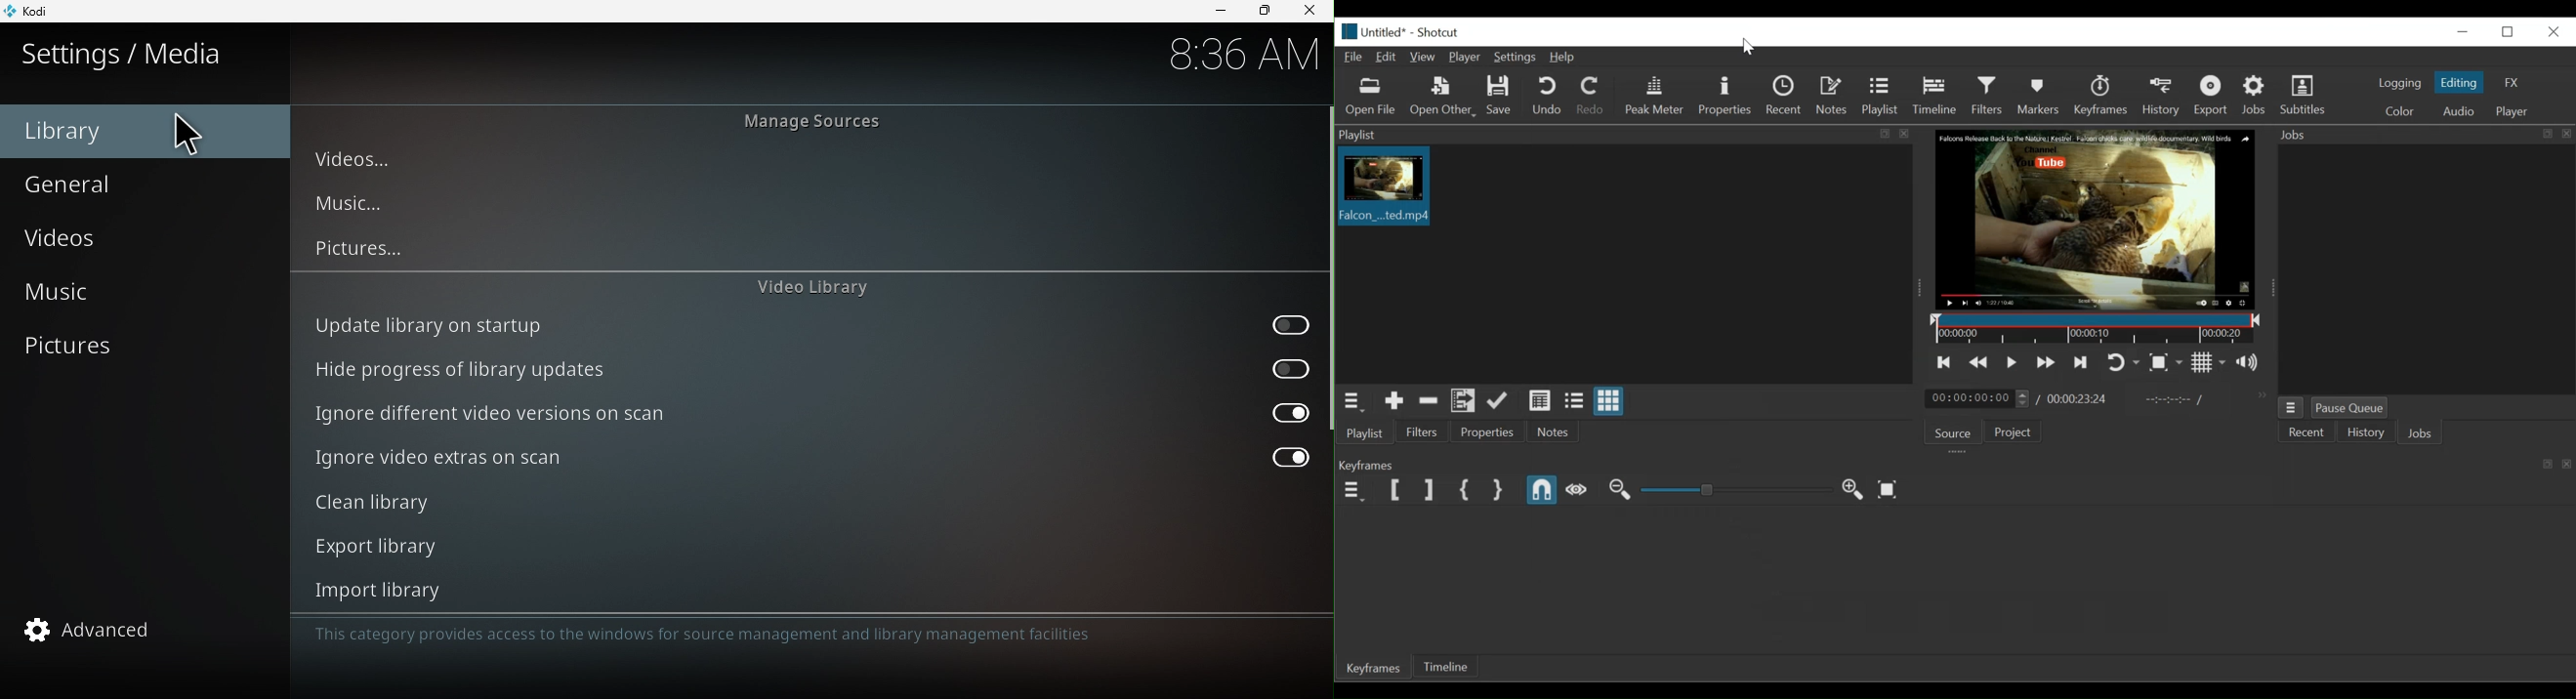 The image size is (2576, 700). What do you see at coordinates (2292, 407) in the screenshot?
I see `Jobs menu` at bounding box center [2292, 407].